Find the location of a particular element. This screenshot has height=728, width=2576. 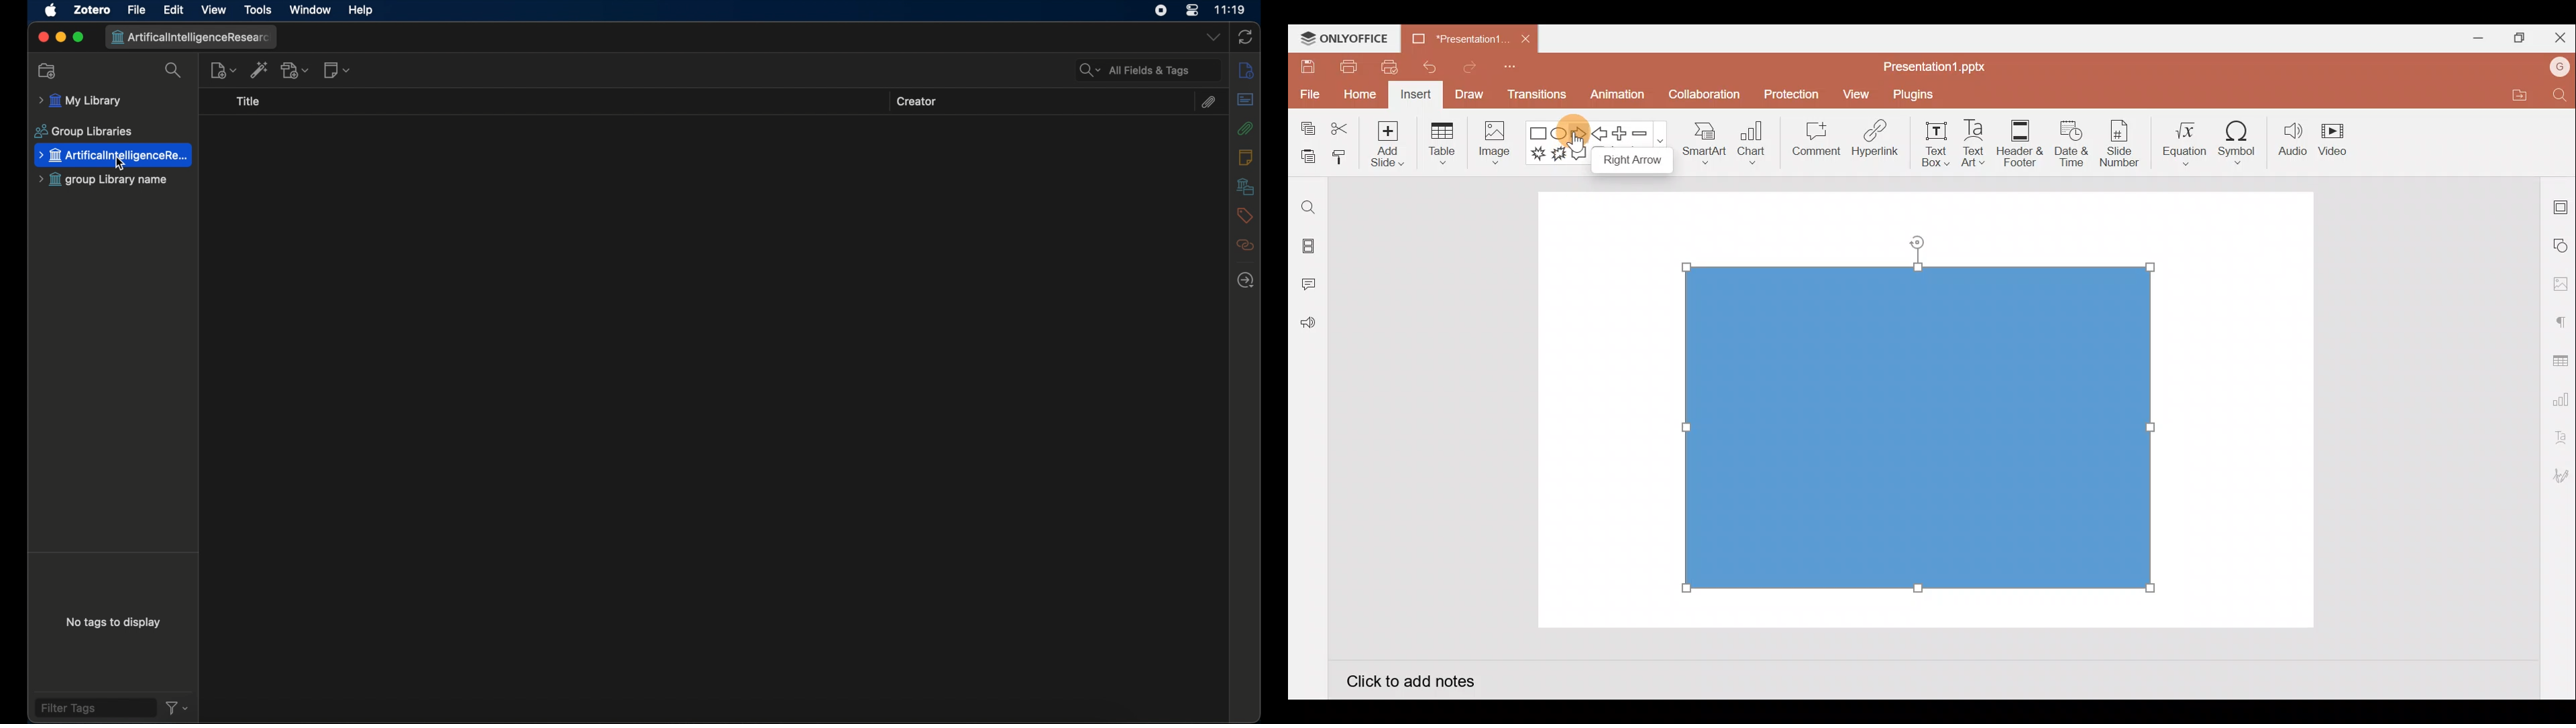

Minimize is located at coordinates (2473, 36).